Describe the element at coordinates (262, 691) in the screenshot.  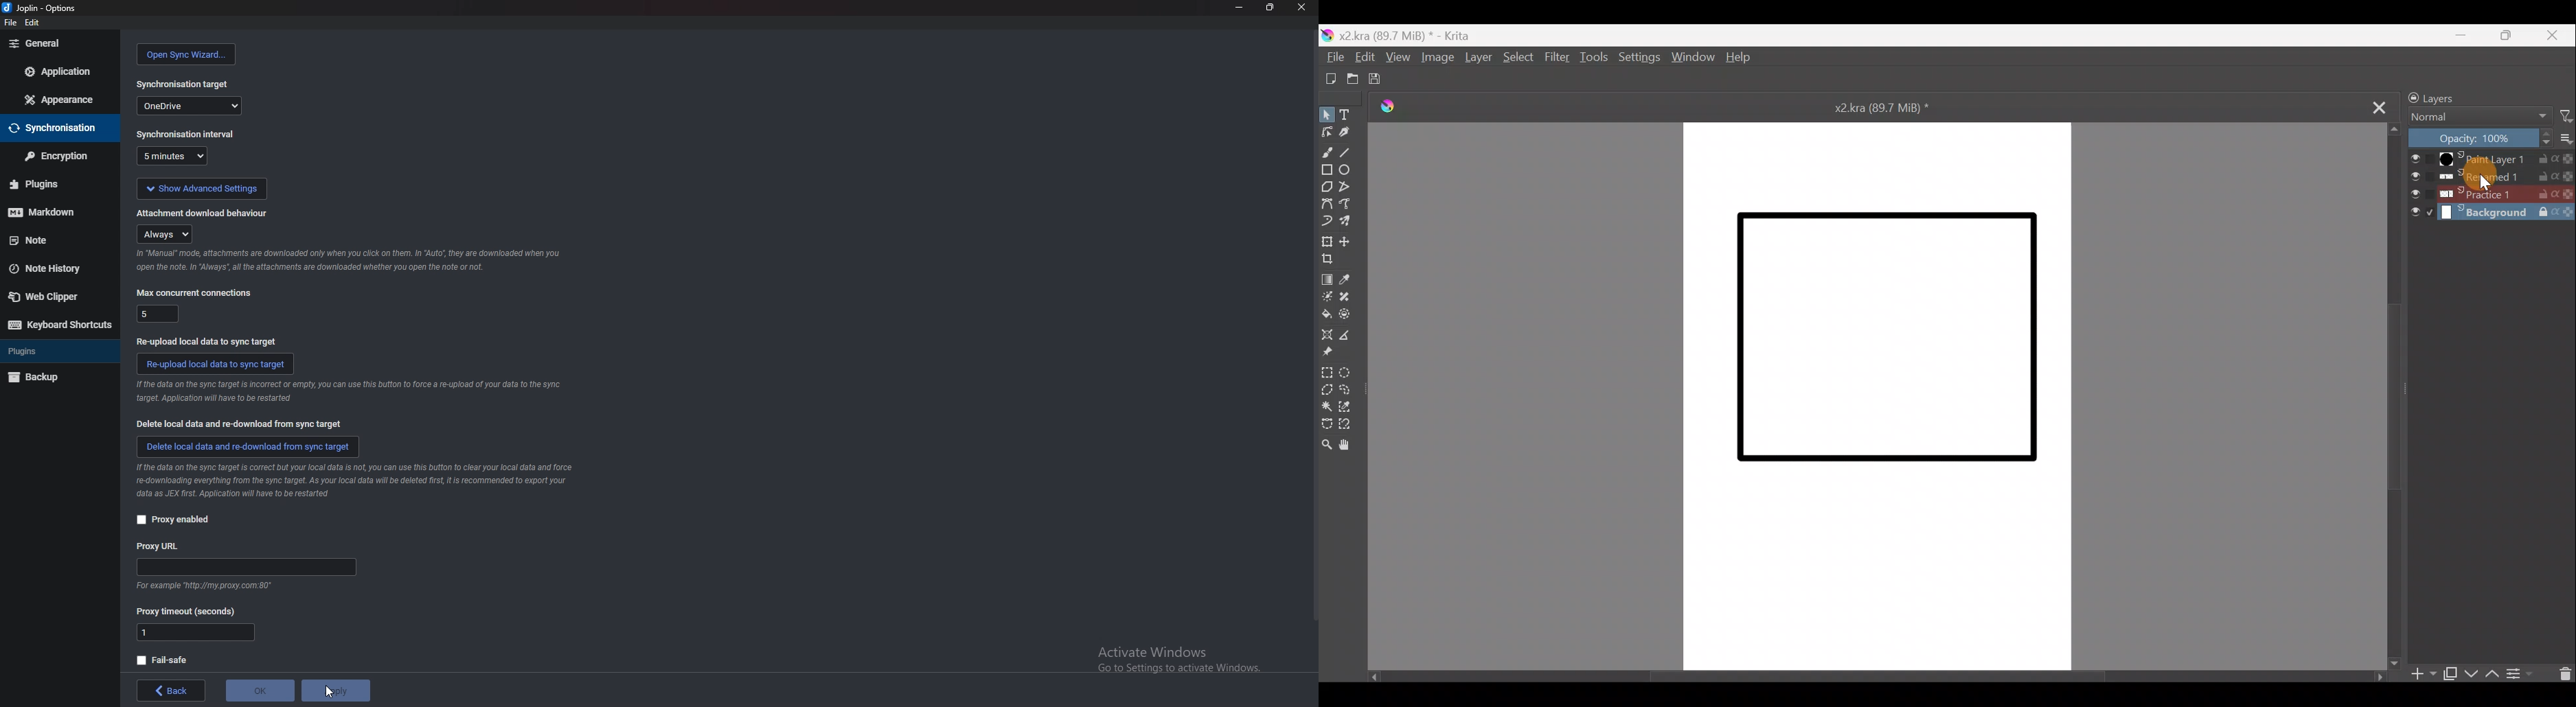
I see `ok` at that location.